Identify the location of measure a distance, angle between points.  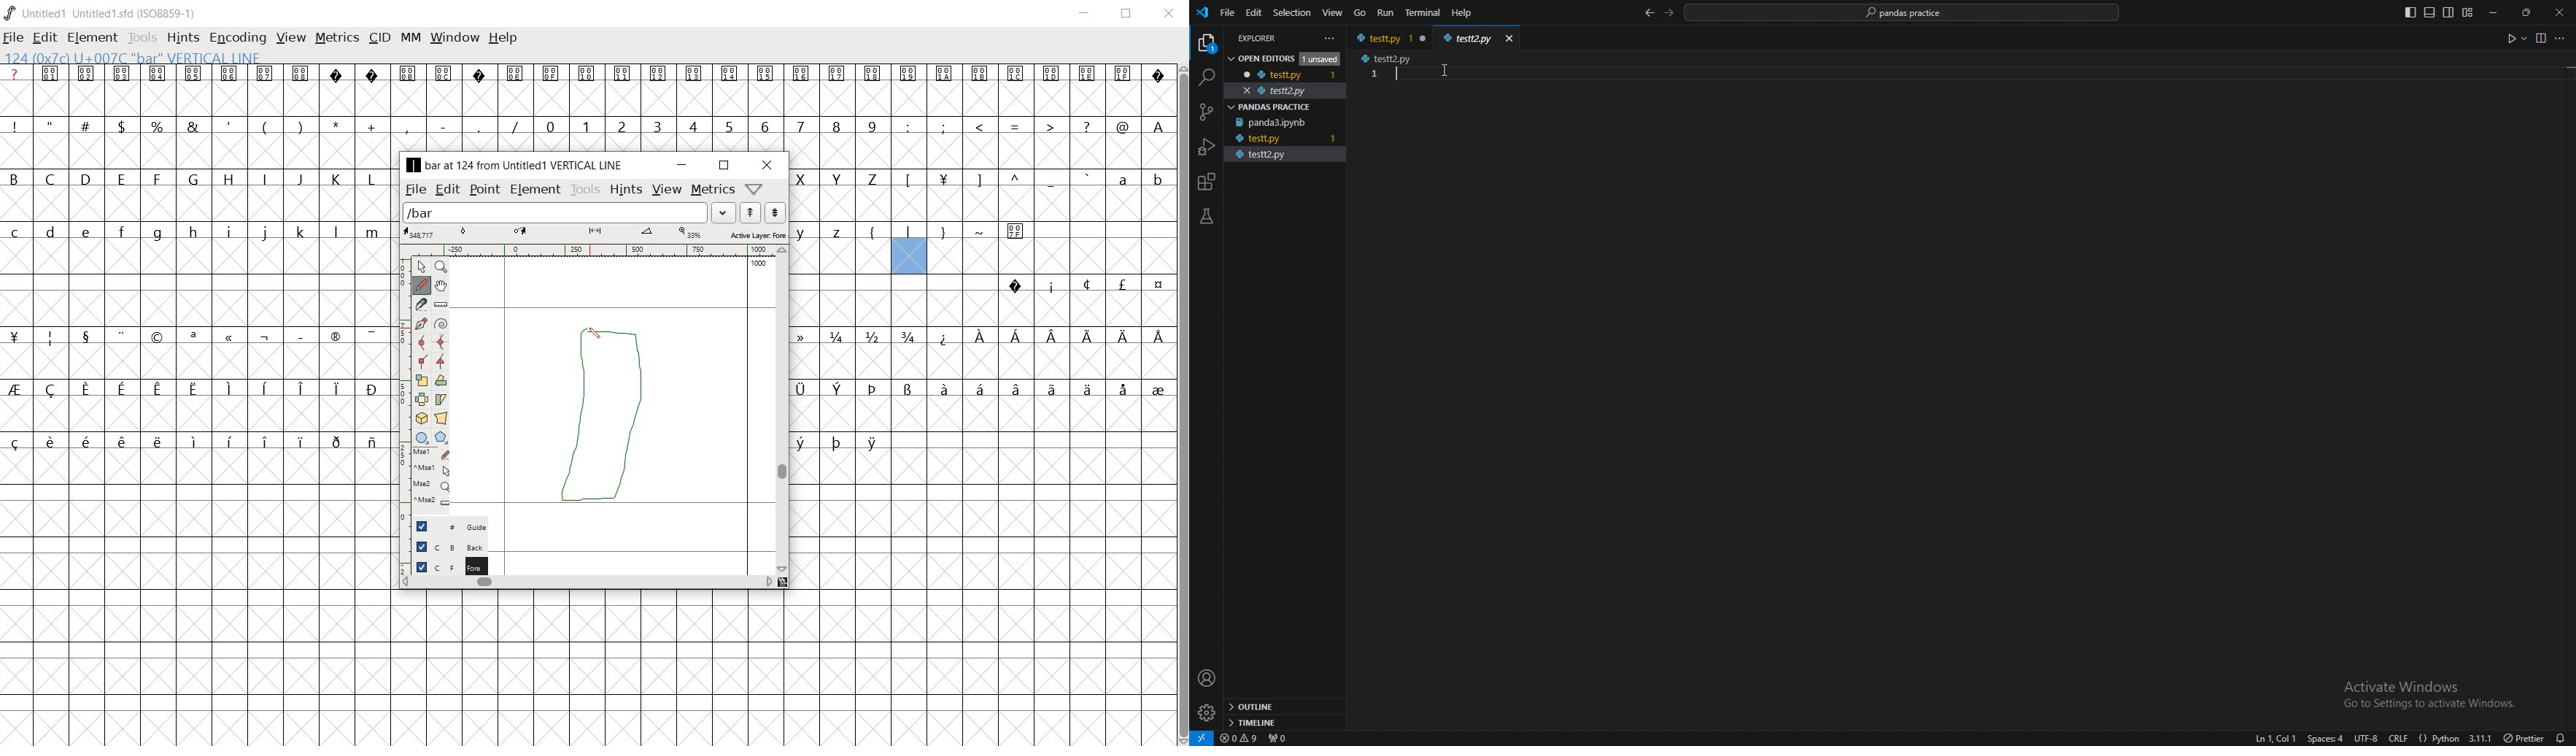
(441, 305).